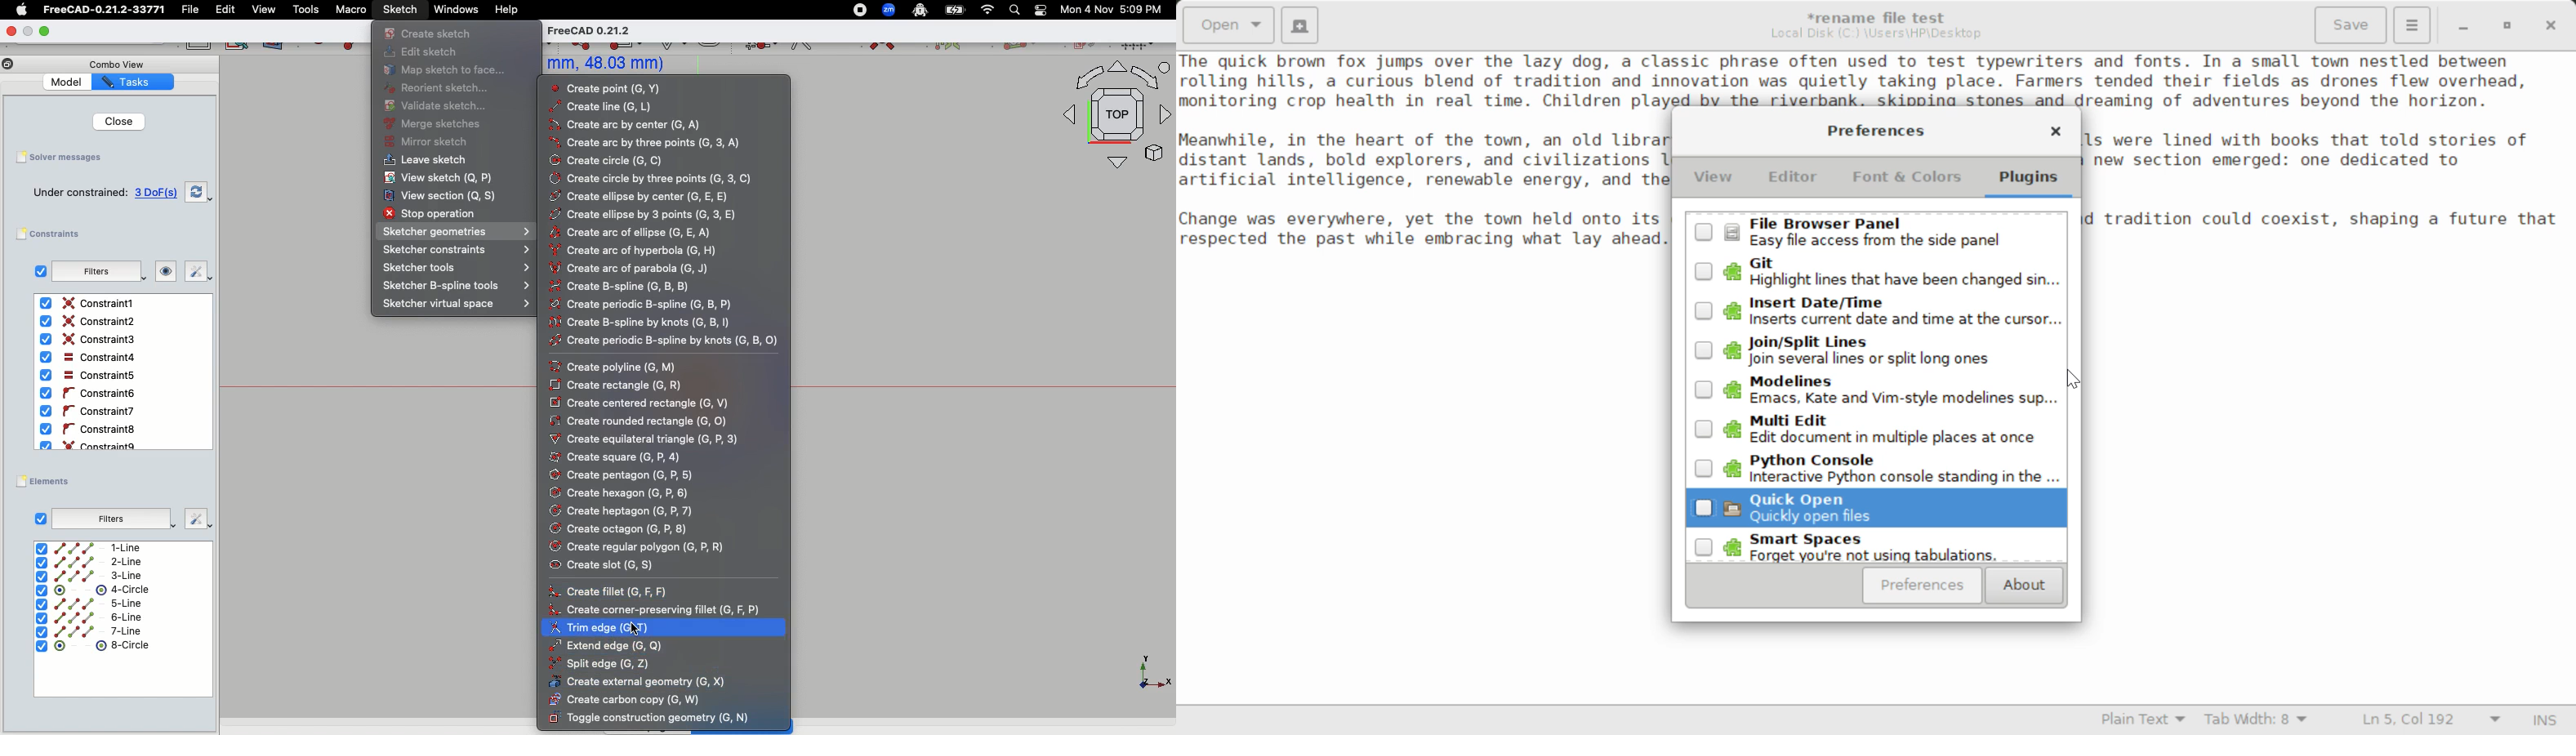 This screenshot has height=756, width=2576. What do you see at coordinates (1881, 15) in the screenshot?
I see `File Name ` at bounding box center [1881, 15].